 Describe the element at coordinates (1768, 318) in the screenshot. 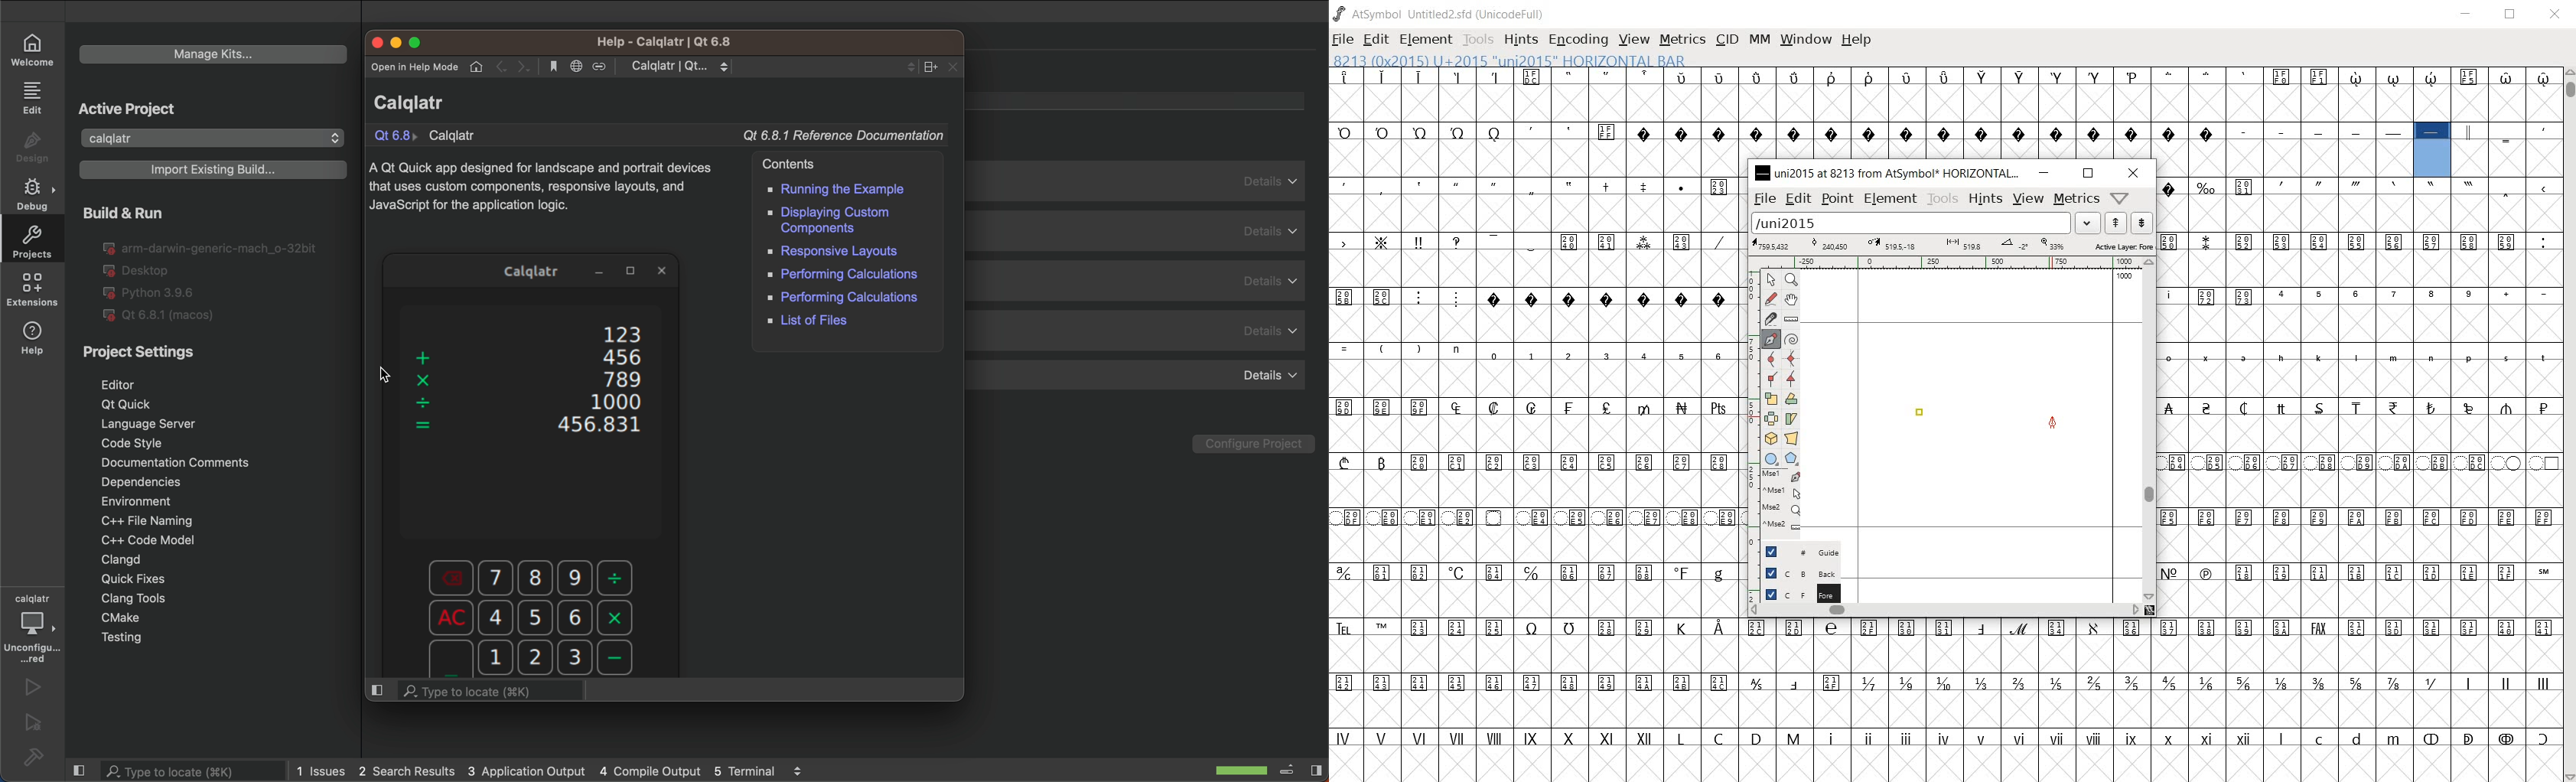

I see `cut splines in two` at that location.